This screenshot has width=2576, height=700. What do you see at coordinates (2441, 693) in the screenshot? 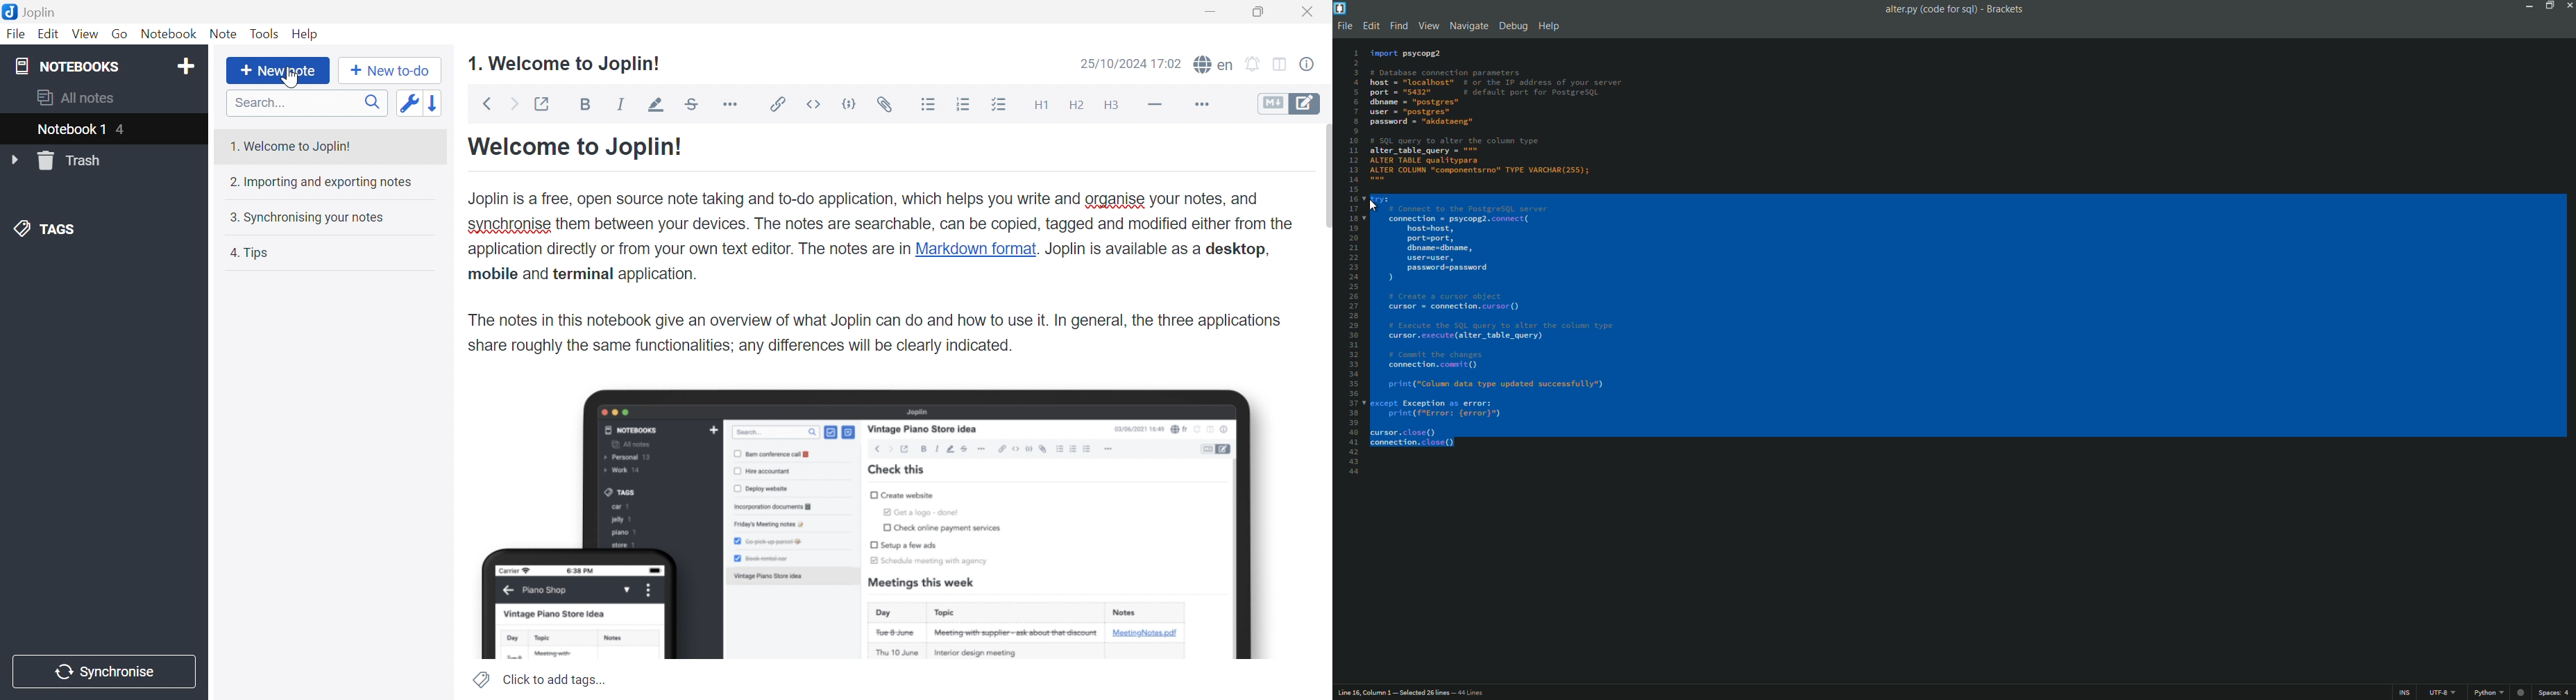
I see `file encoding` at bounding box center [2441, 693].